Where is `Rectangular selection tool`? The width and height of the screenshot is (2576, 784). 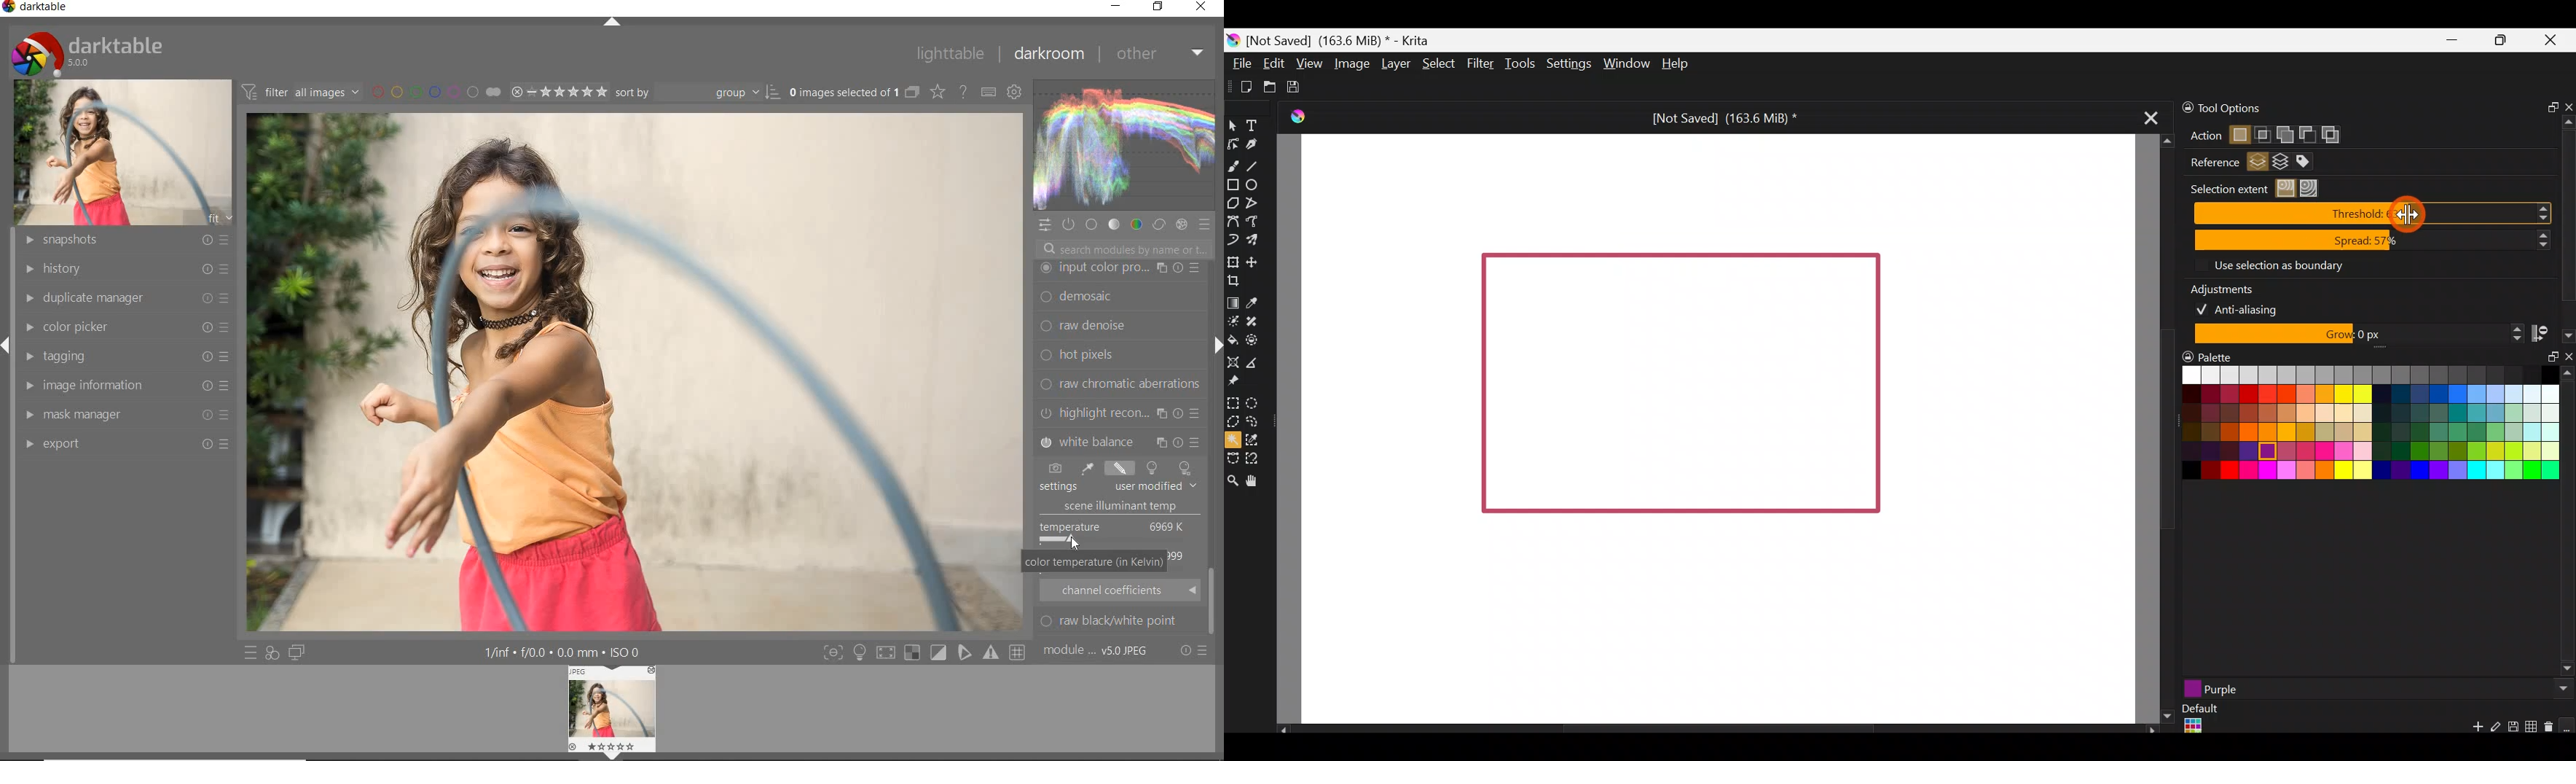 Rectangular selection tool is located at coordinates (1236, 403).